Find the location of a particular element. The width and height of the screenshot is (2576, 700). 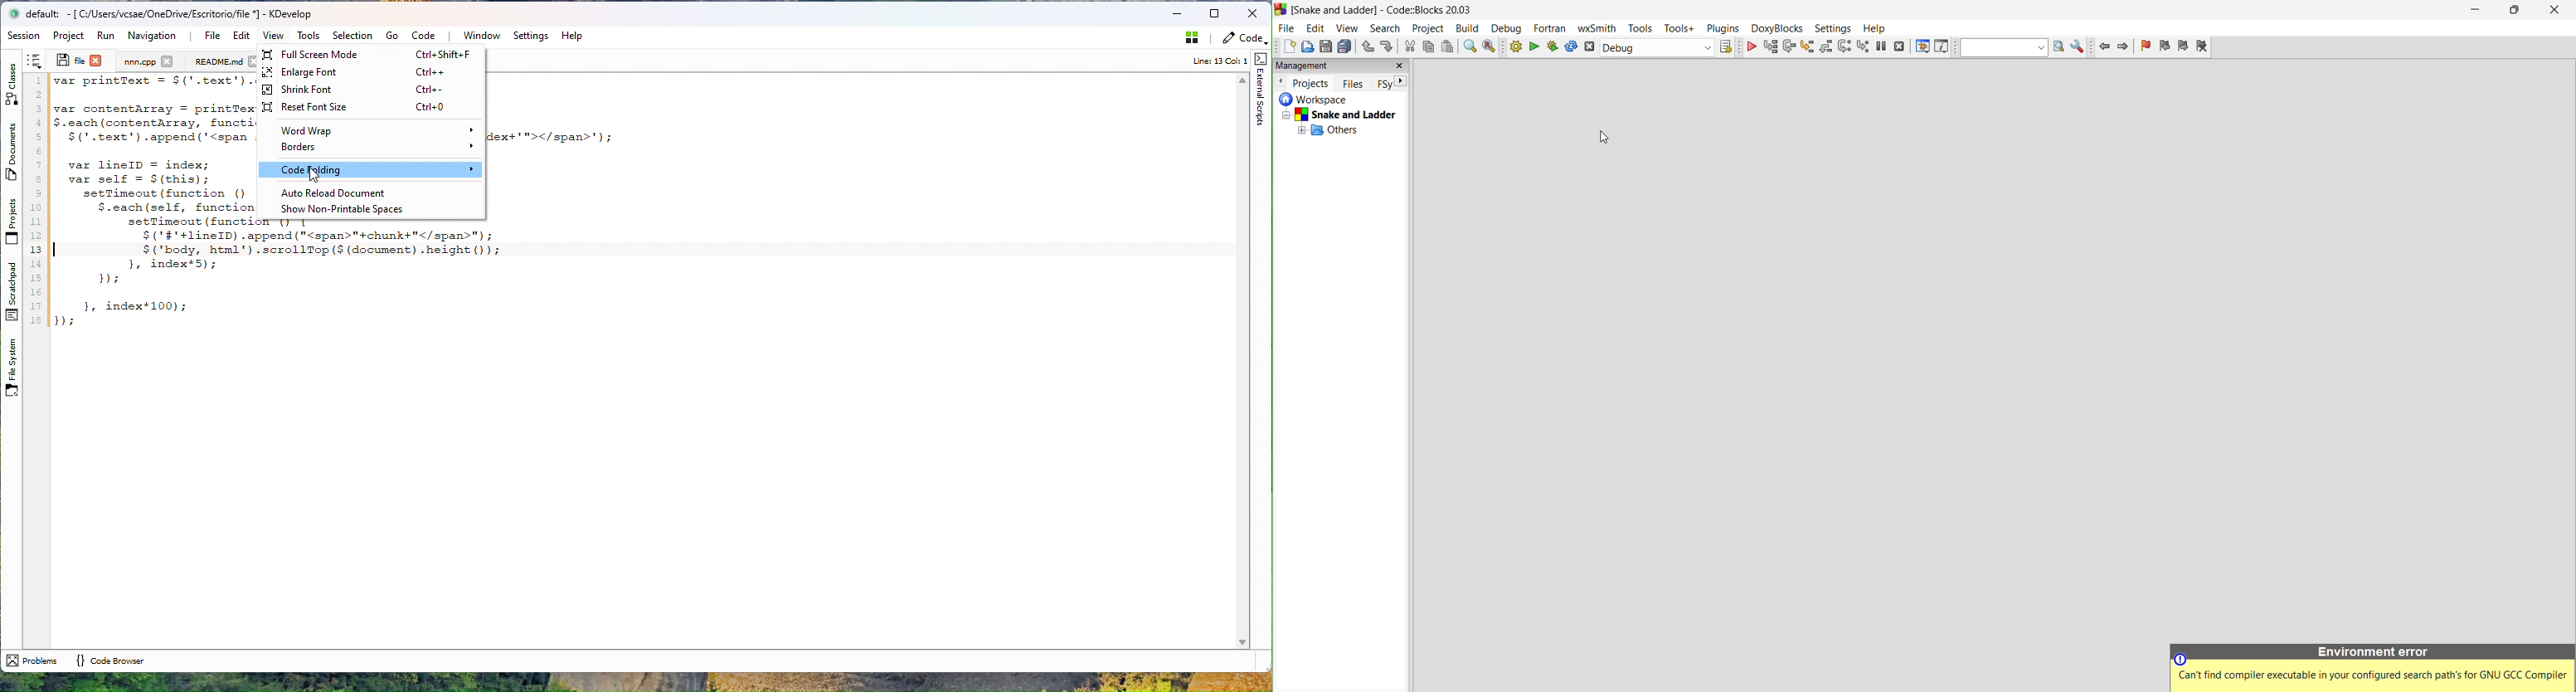

run to ursor is located at coordinates (1772, 47).